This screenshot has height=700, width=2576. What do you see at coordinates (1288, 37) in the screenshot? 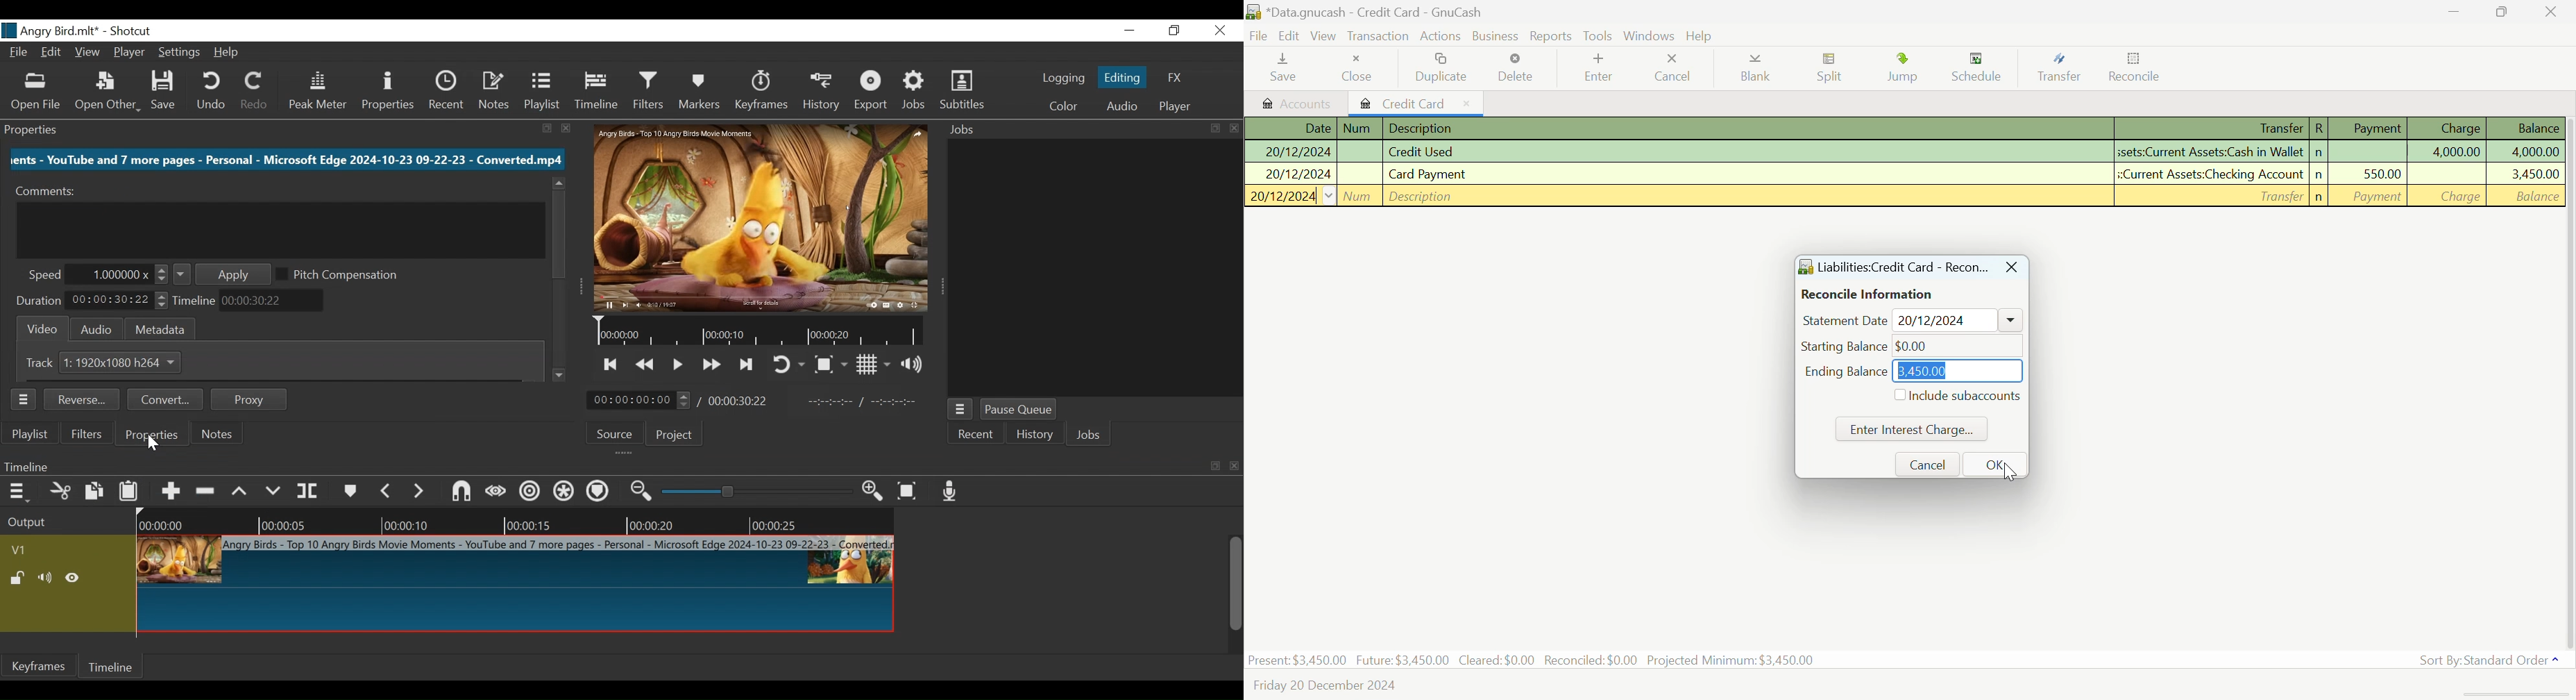
I see `Edit` at bounding box center [1288, 37].